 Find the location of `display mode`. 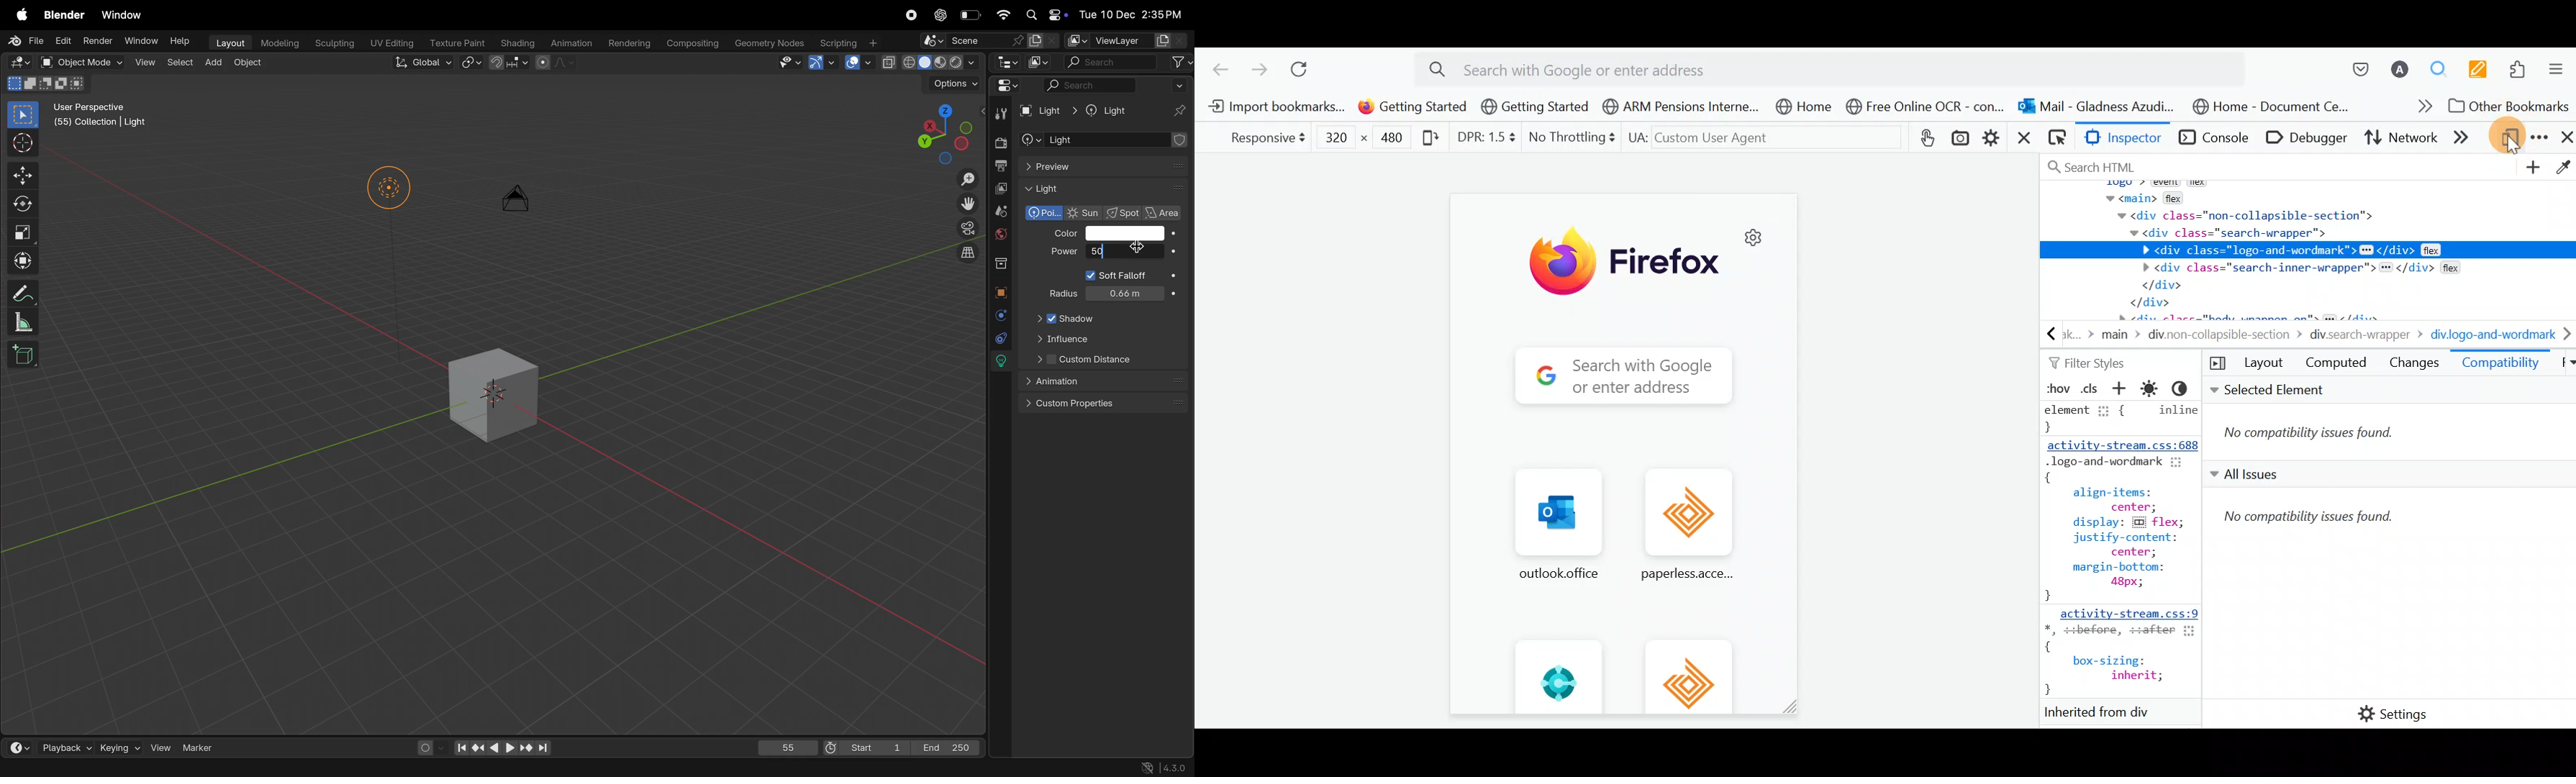

display mode is located at coordinates (1040, 63).